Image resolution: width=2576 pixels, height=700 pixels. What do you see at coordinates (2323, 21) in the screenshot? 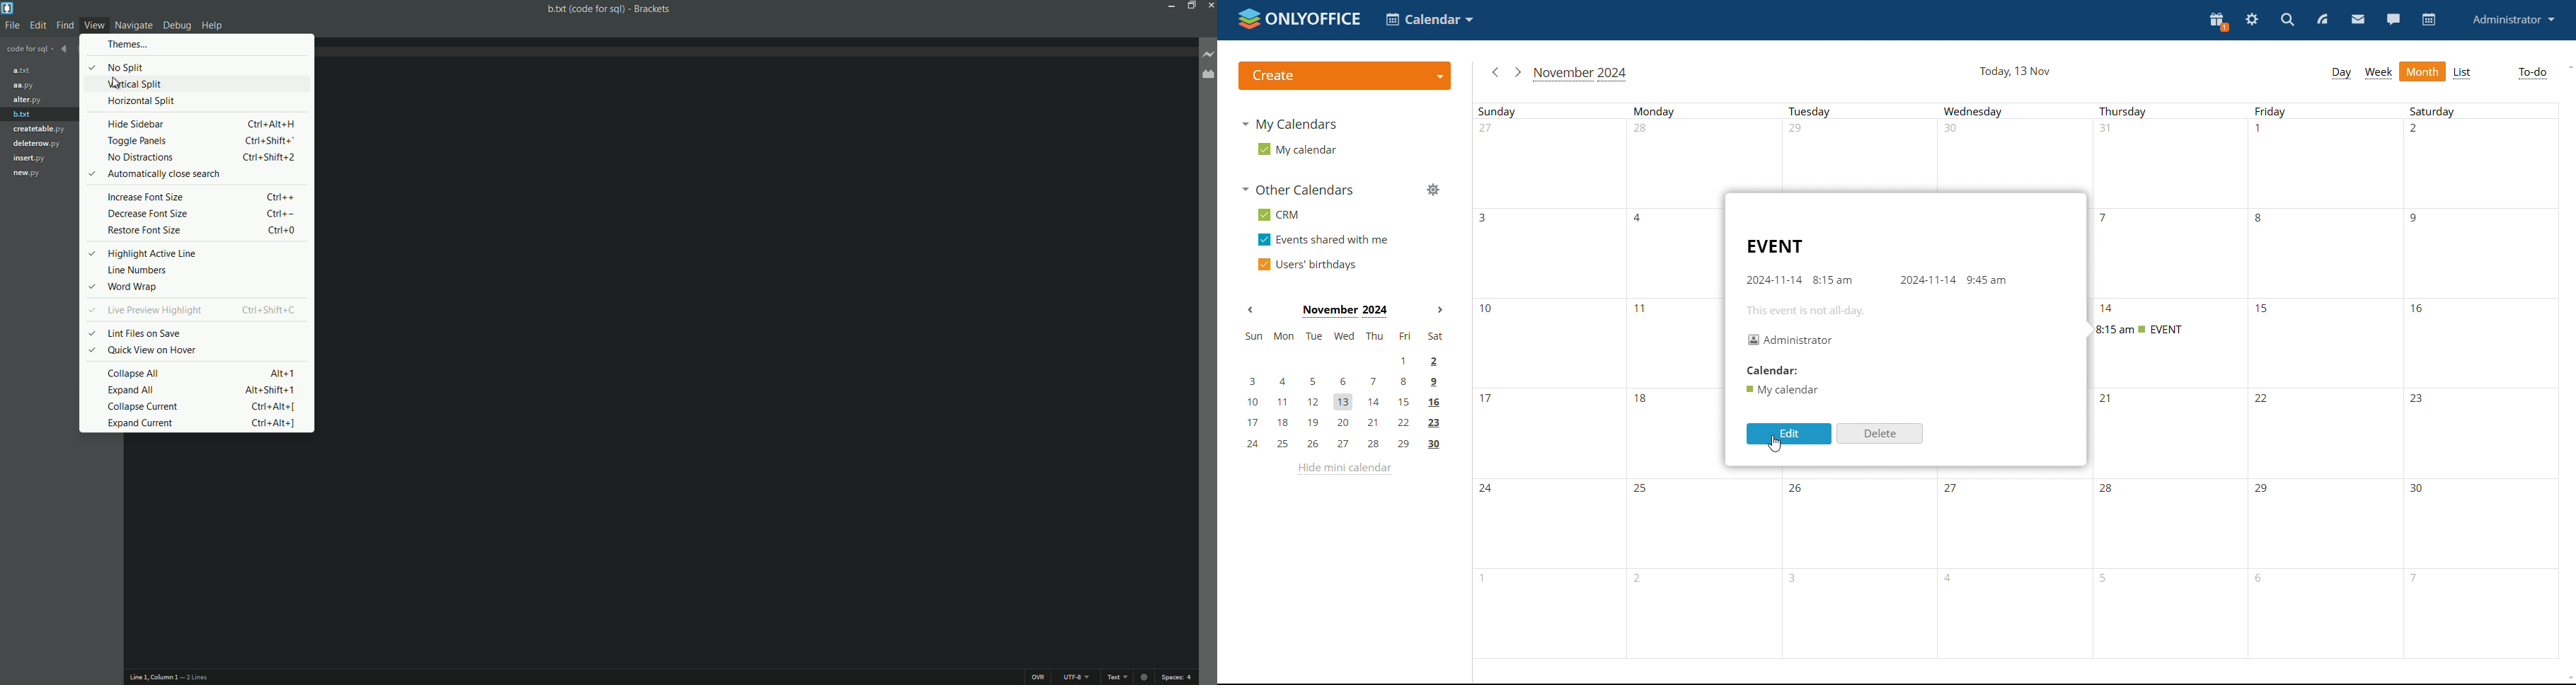
I see `feed` at bounding box center [2323, 21].